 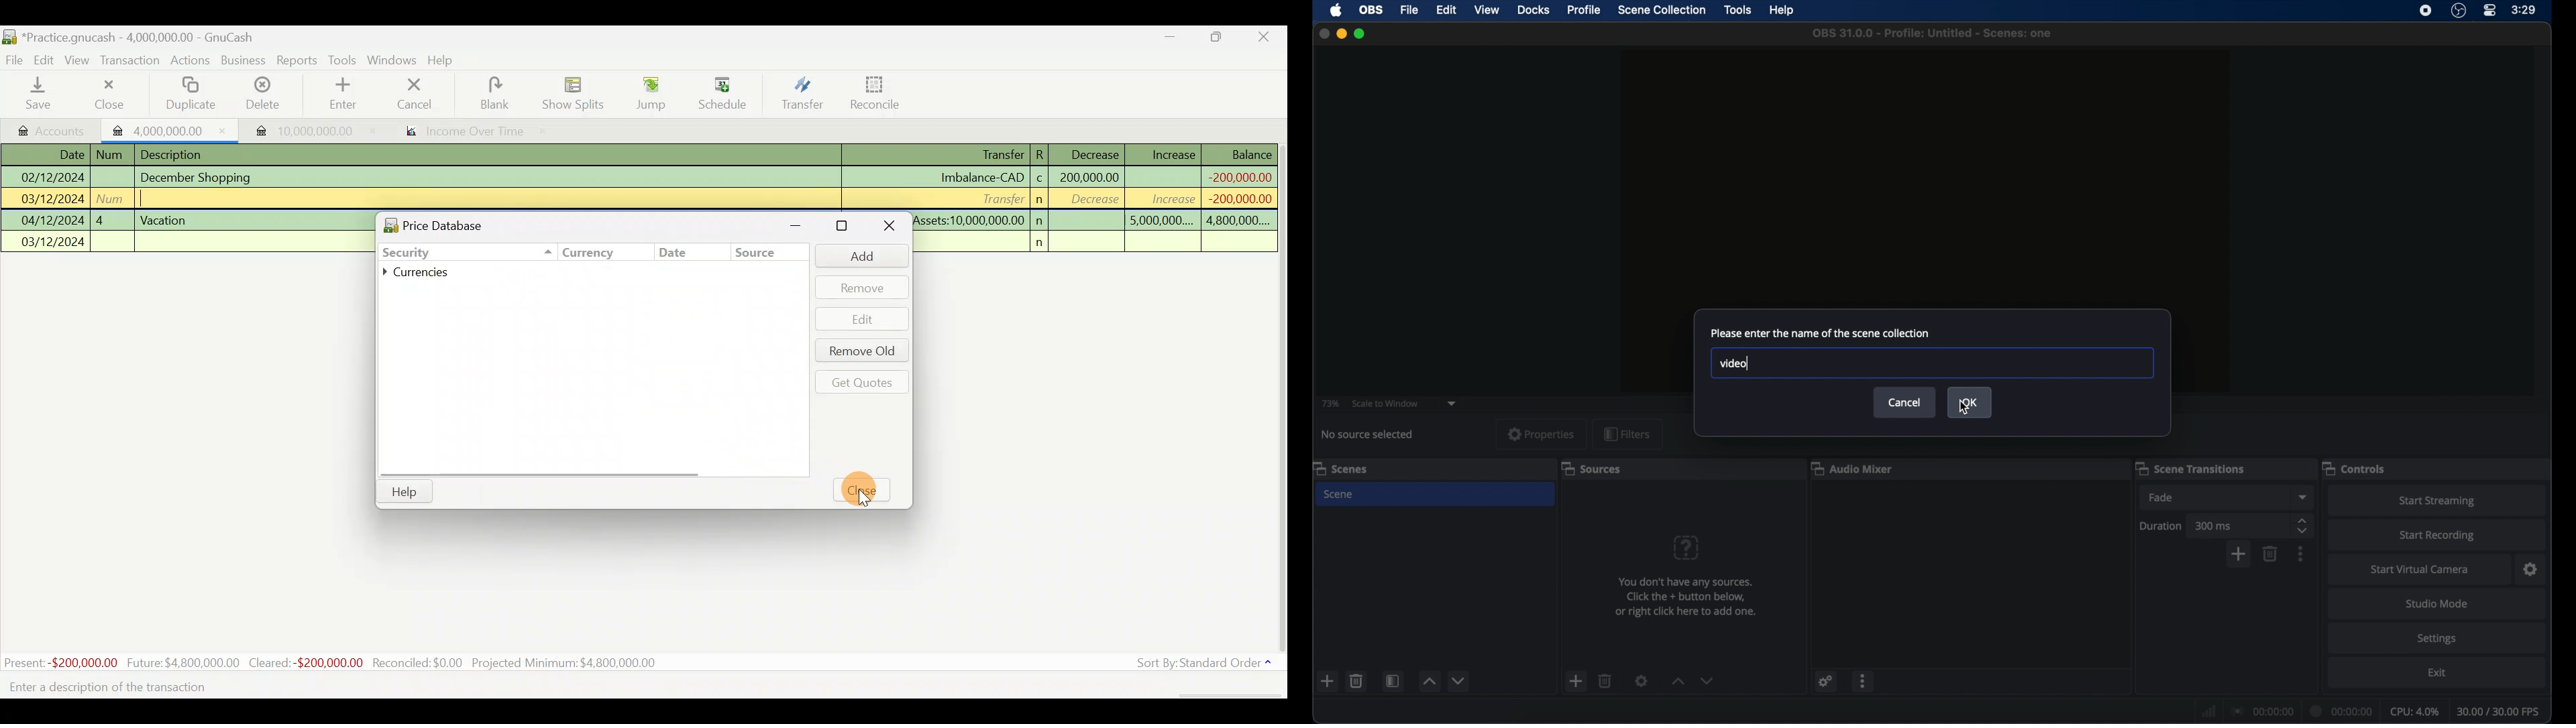 What do you see at coordinates (1970, 402) in the screenshot?
I see `ok` at bounding box center [1970, 402].